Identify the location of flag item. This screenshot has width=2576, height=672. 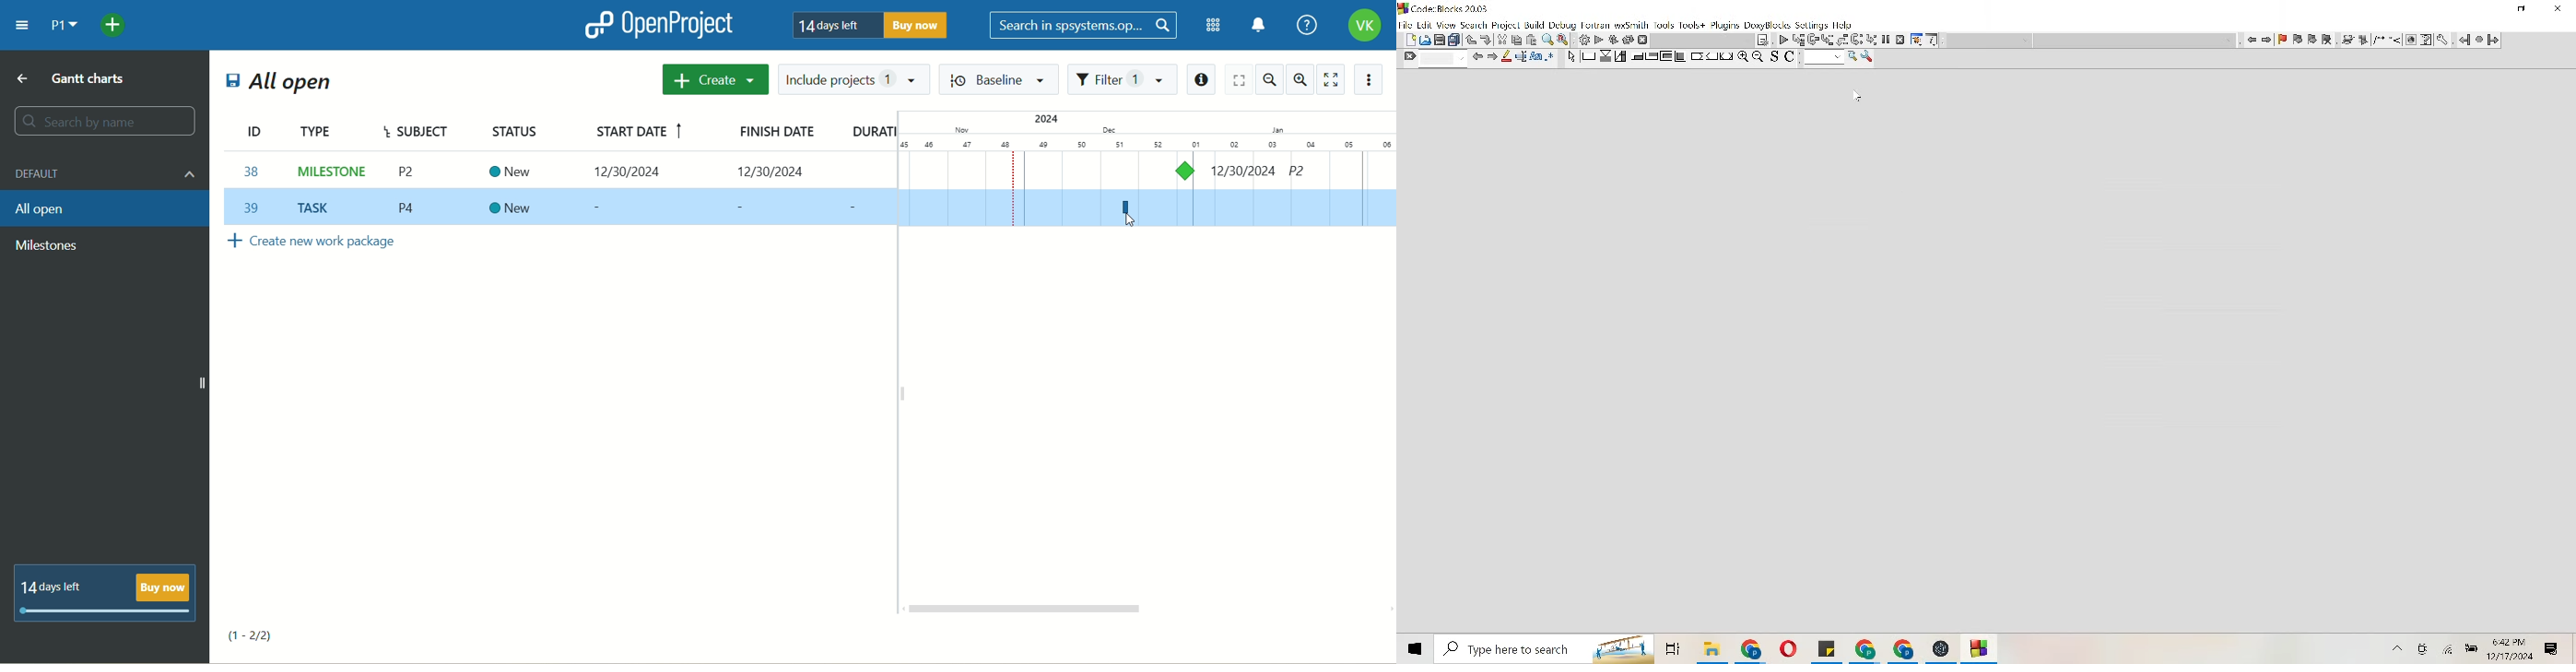
(2305, 40).